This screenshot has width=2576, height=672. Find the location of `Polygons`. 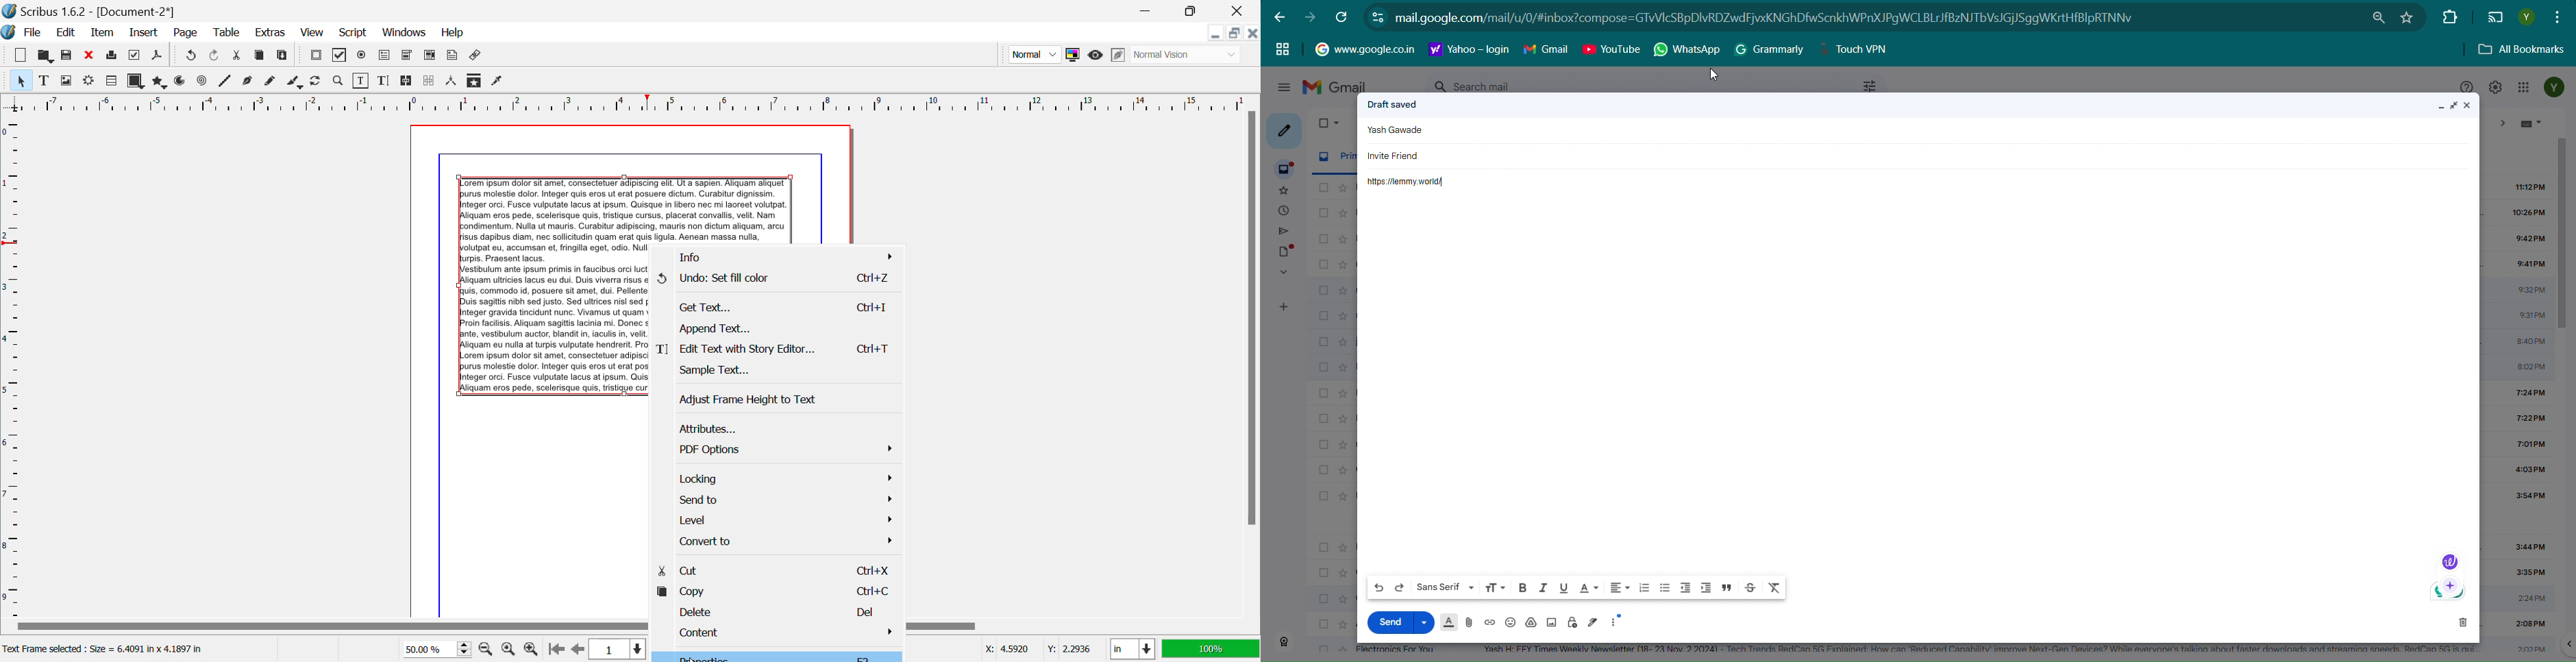

Polygons is located at coordinates (158, 81).